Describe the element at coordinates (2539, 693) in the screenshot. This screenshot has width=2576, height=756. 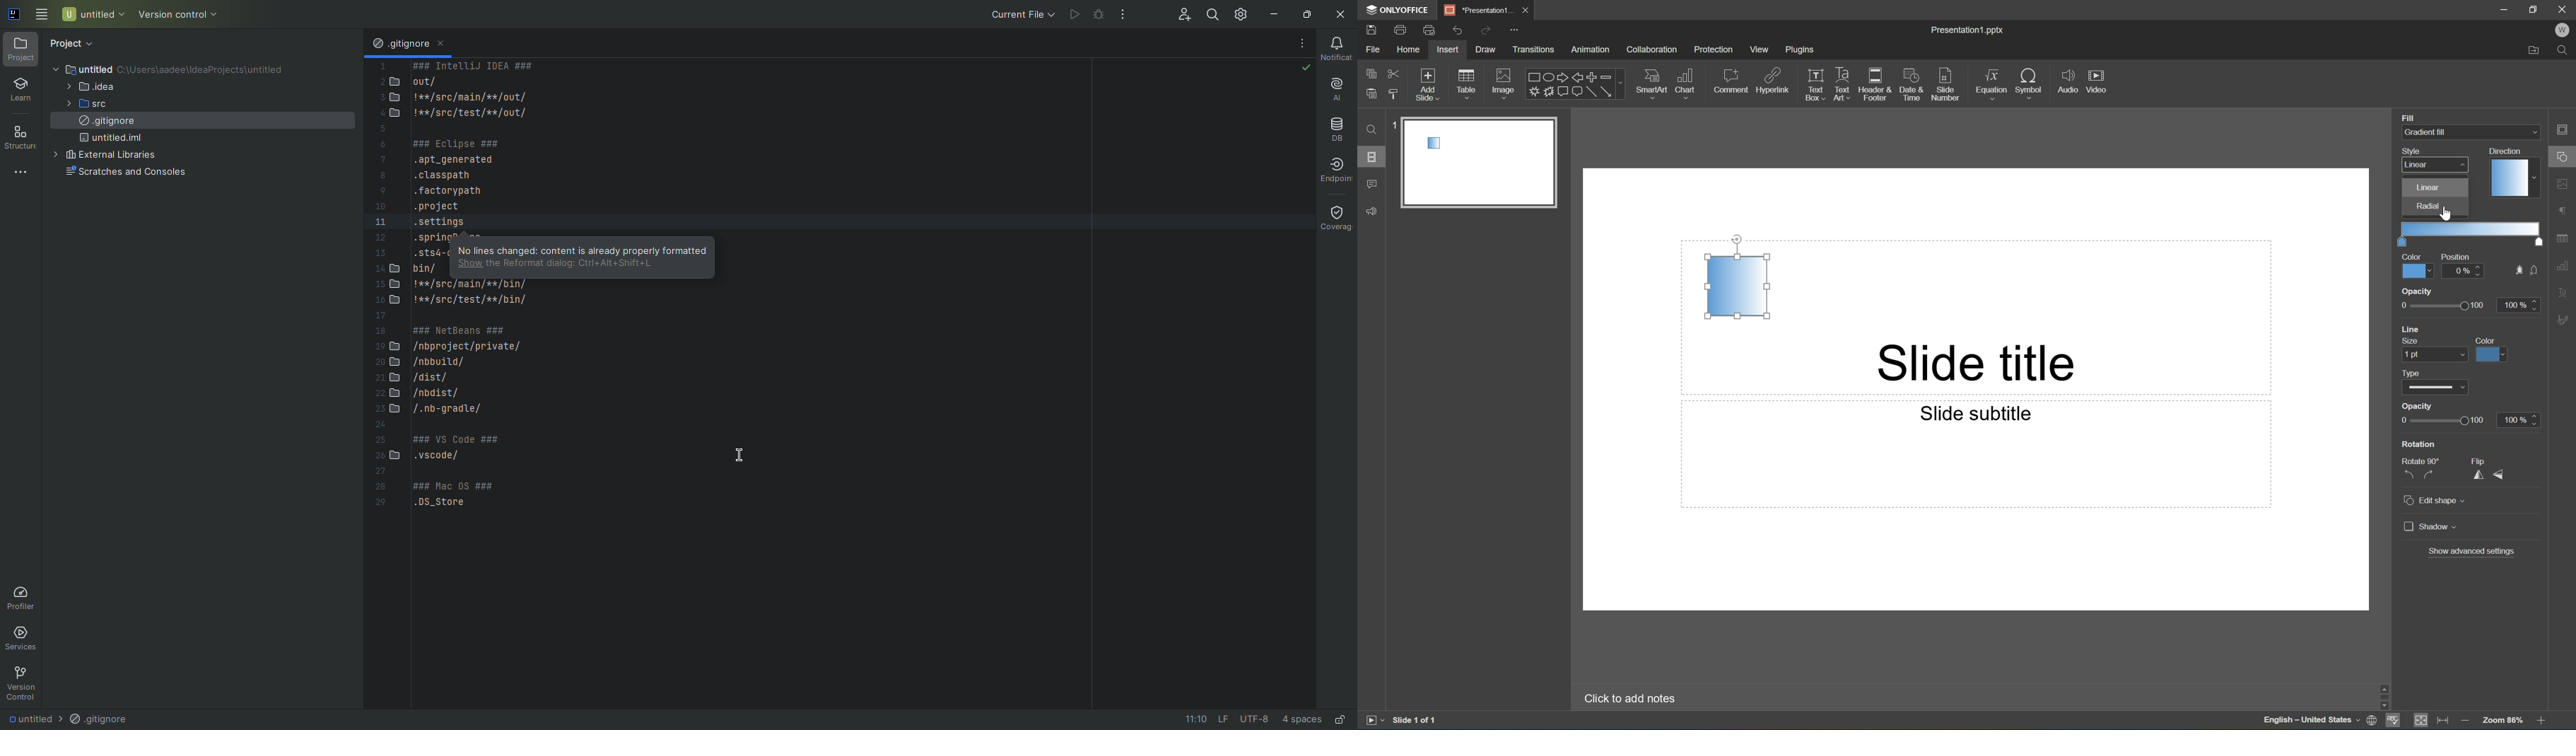
I see `Scroll Bar` at that location.